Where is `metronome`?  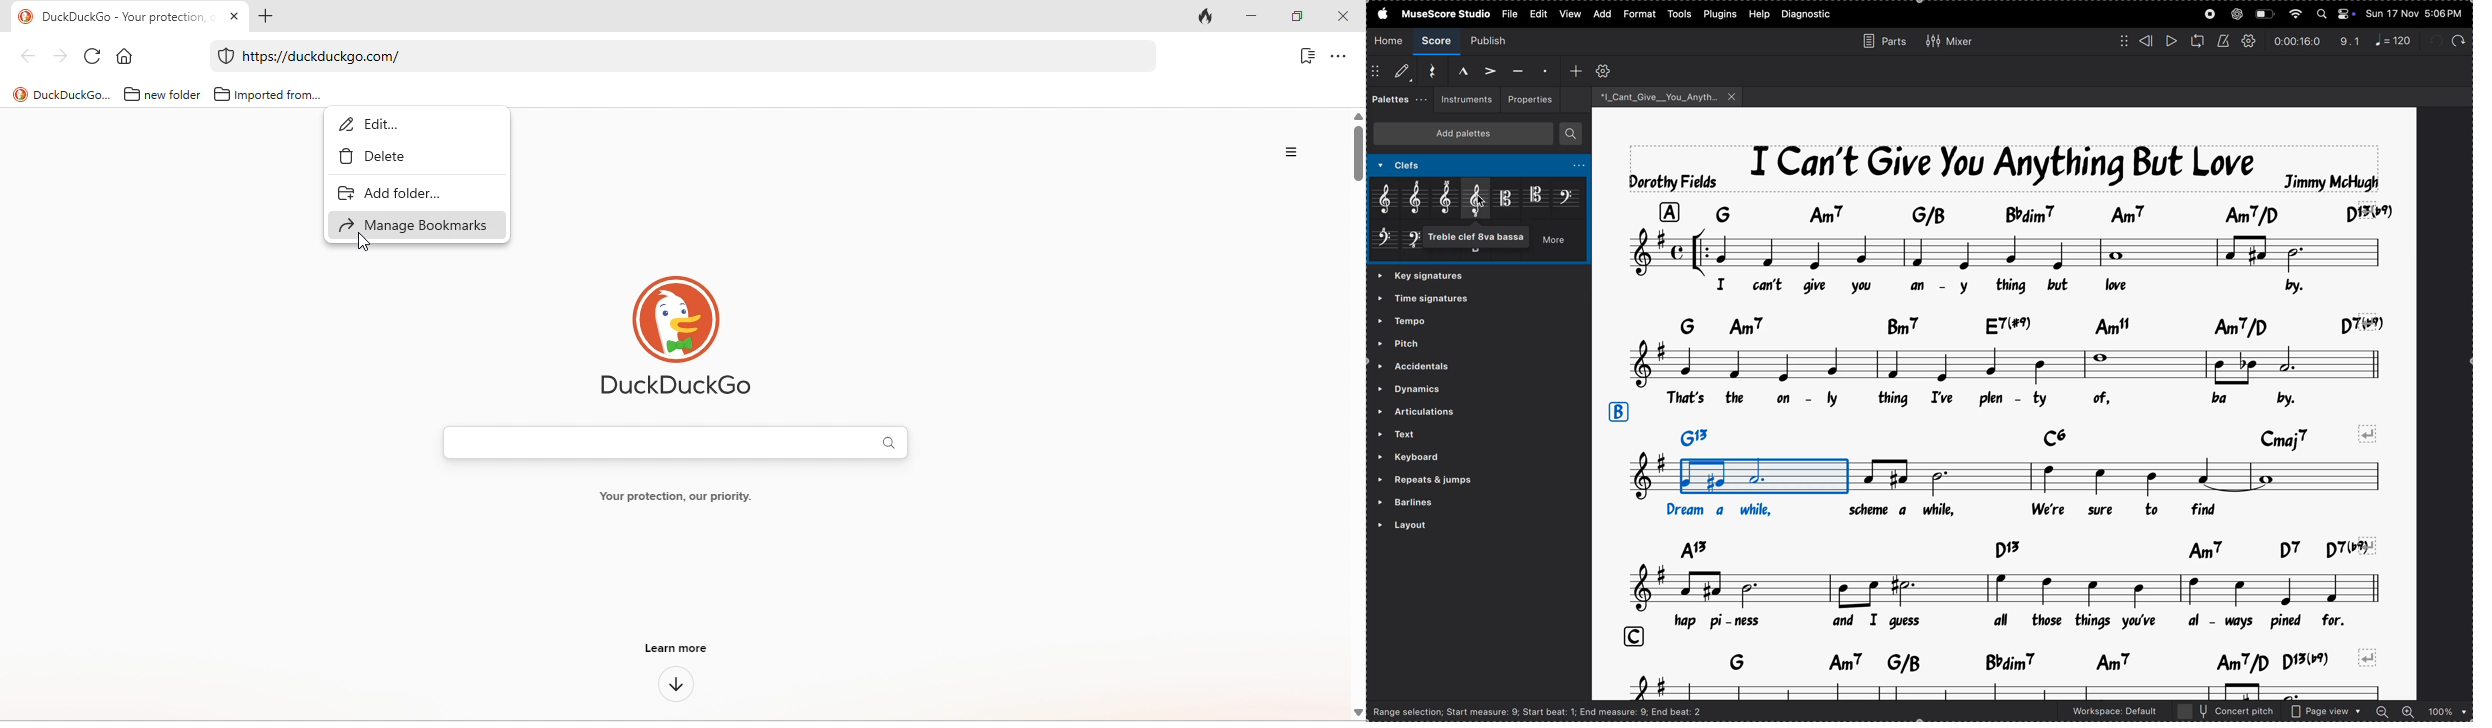
metronome is located at coordinates (2223, 41).